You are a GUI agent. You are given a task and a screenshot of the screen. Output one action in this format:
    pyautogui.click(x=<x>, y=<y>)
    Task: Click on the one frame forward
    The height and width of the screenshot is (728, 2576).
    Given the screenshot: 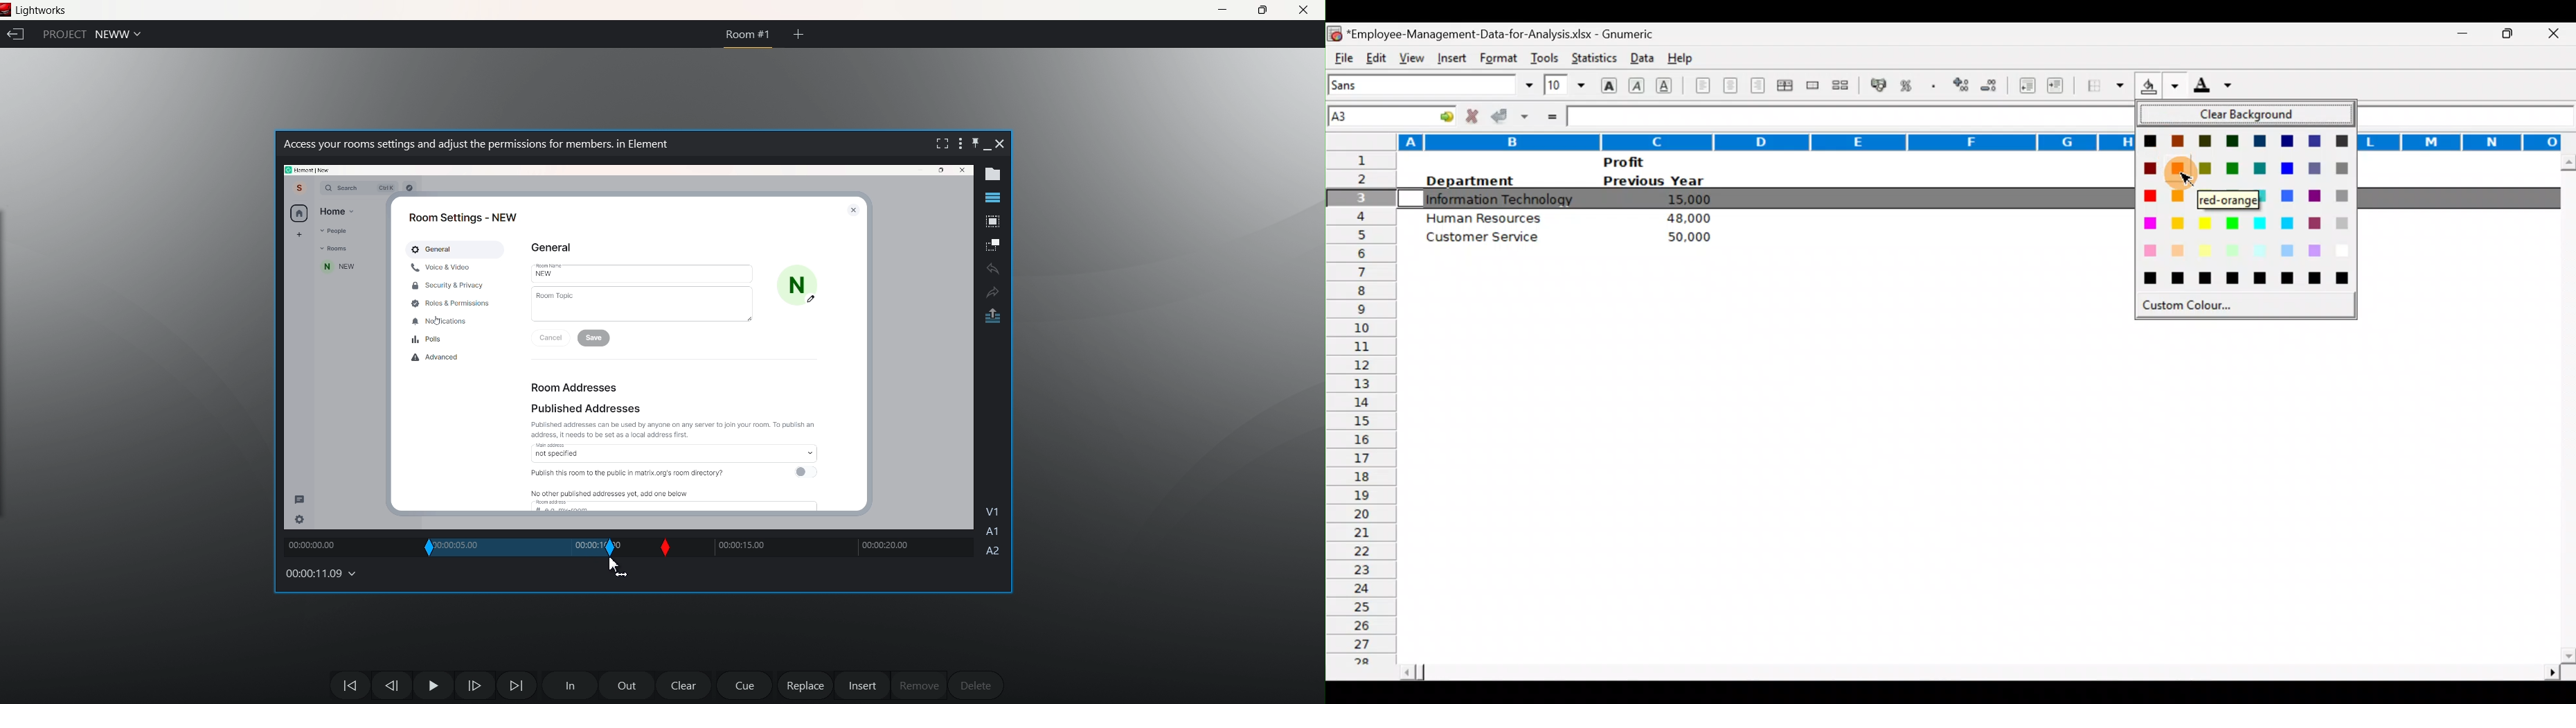 What is the action you would take?
    pyautogui.click(x=473, y=685)
    